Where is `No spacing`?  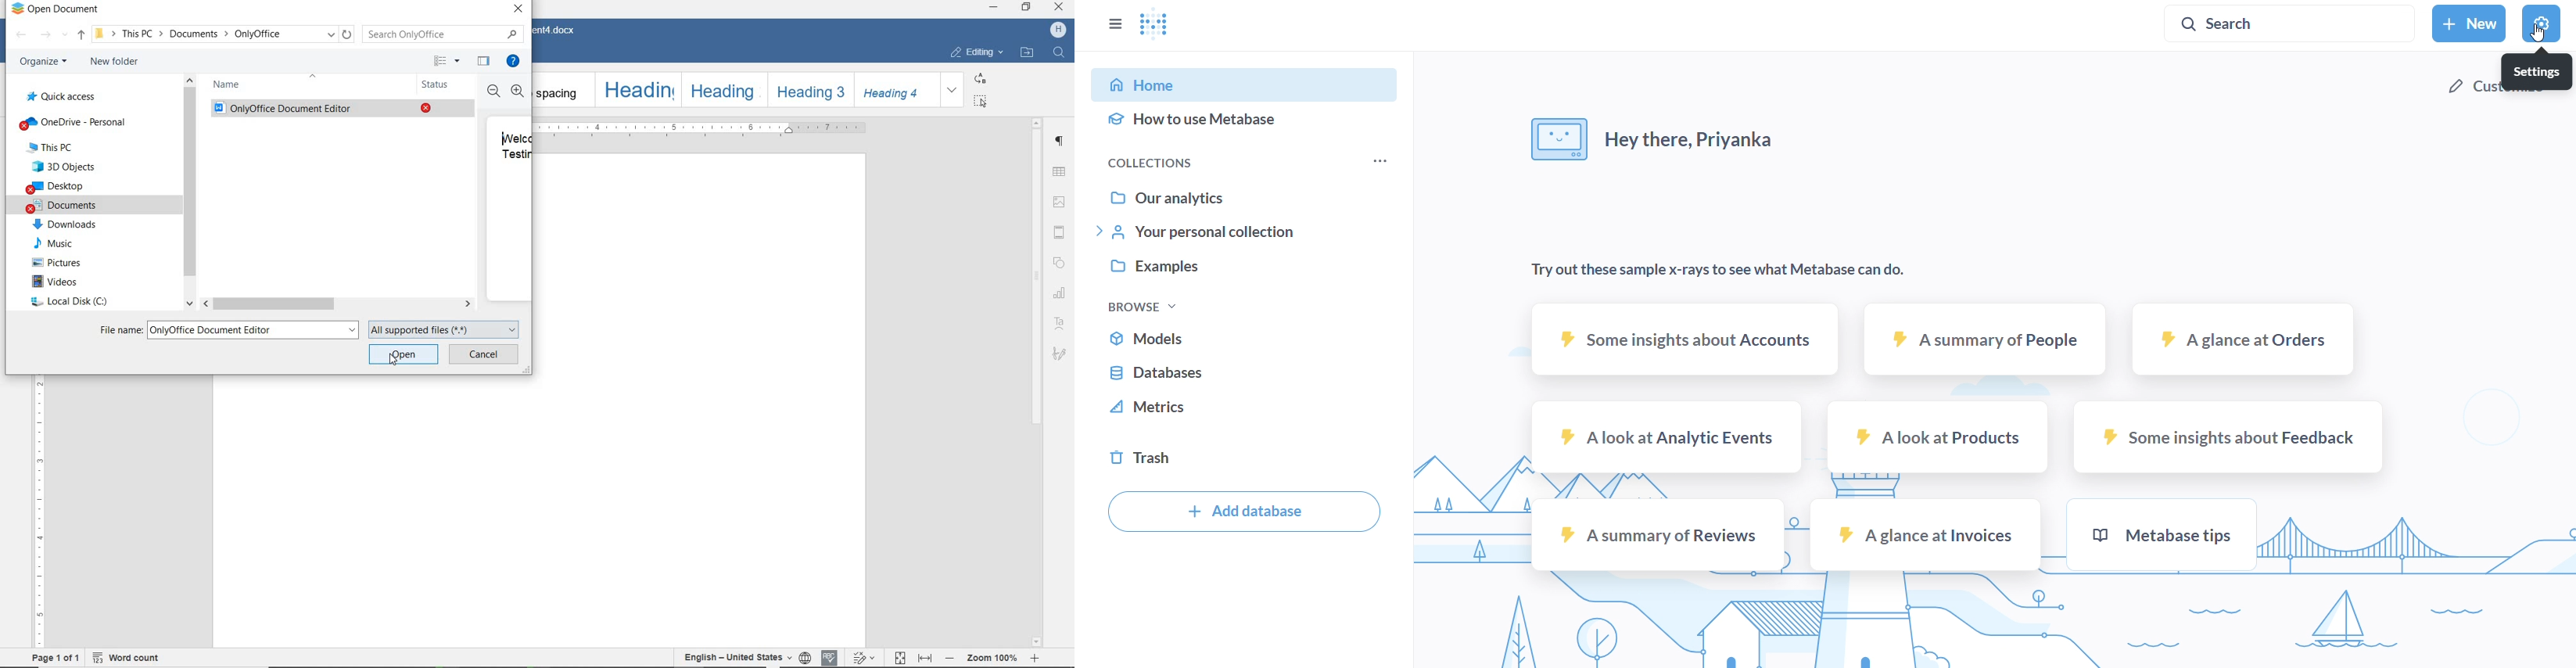 No spacing is located at coordinates (562, 95).